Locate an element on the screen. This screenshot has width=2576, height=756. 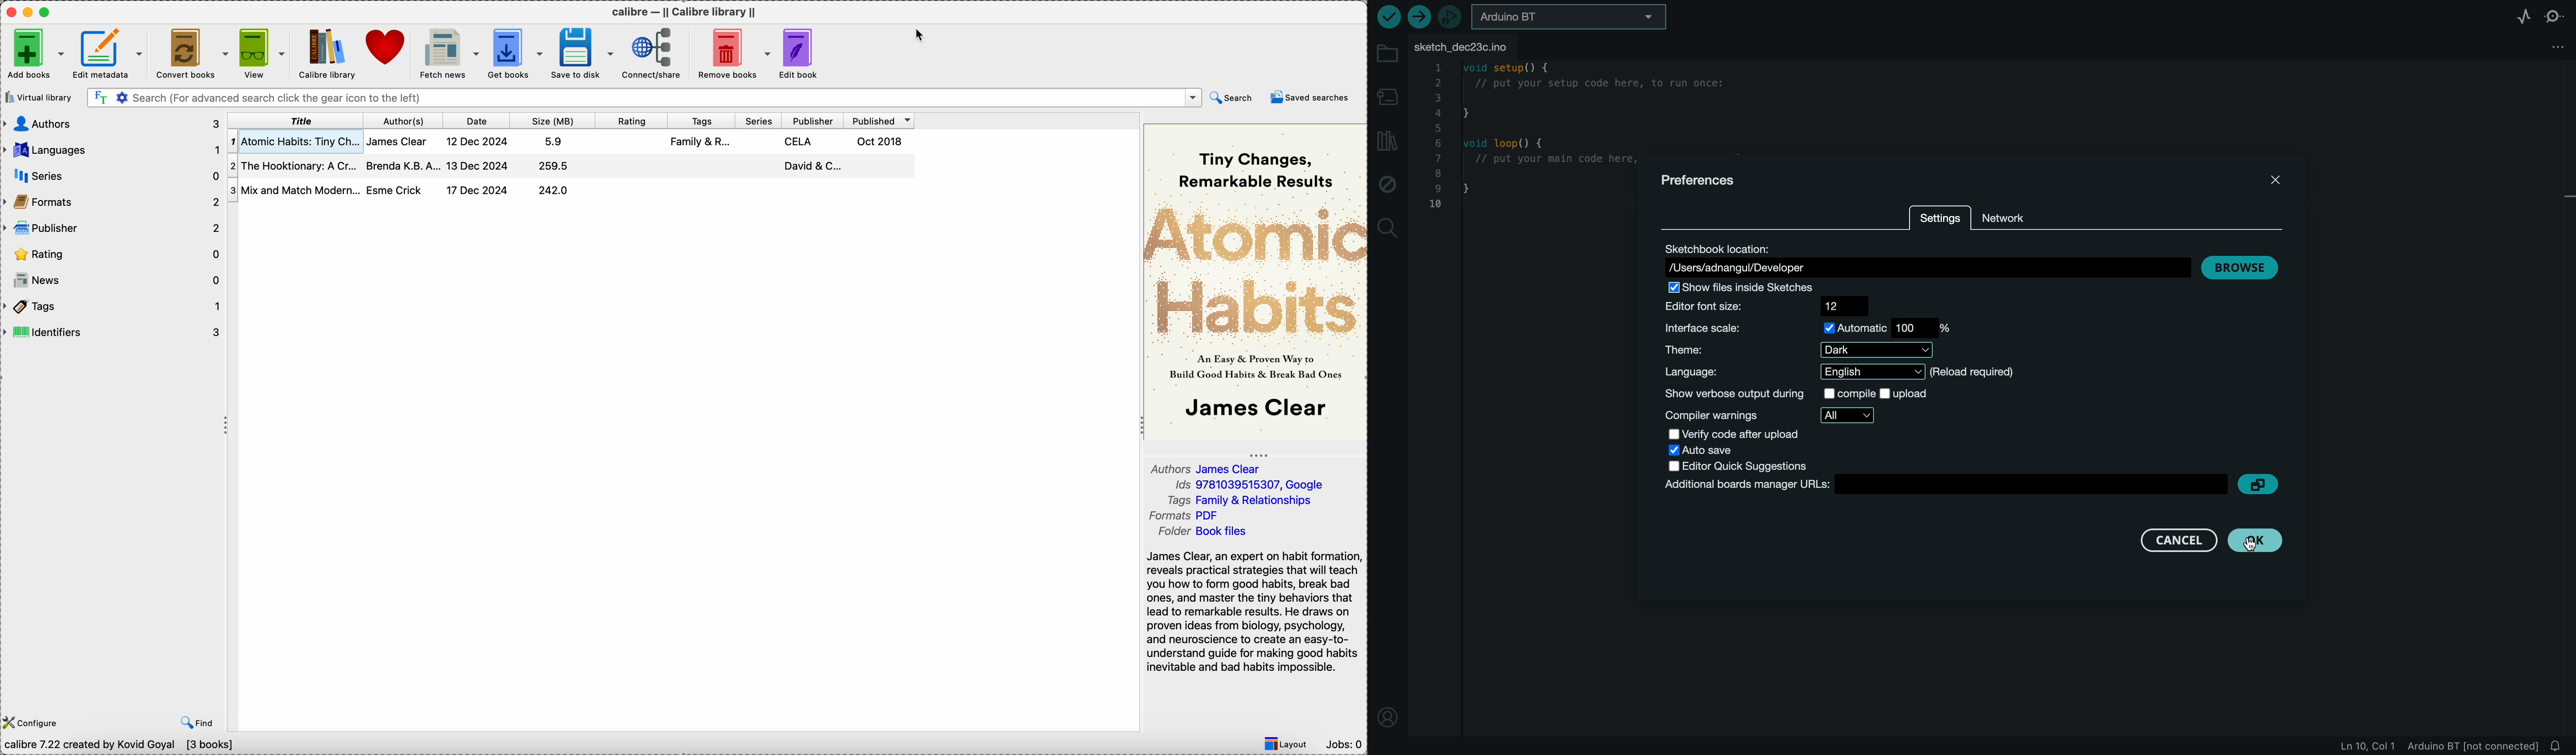
Ids 9781039515307, Google is located at coordinates (1250, 486).